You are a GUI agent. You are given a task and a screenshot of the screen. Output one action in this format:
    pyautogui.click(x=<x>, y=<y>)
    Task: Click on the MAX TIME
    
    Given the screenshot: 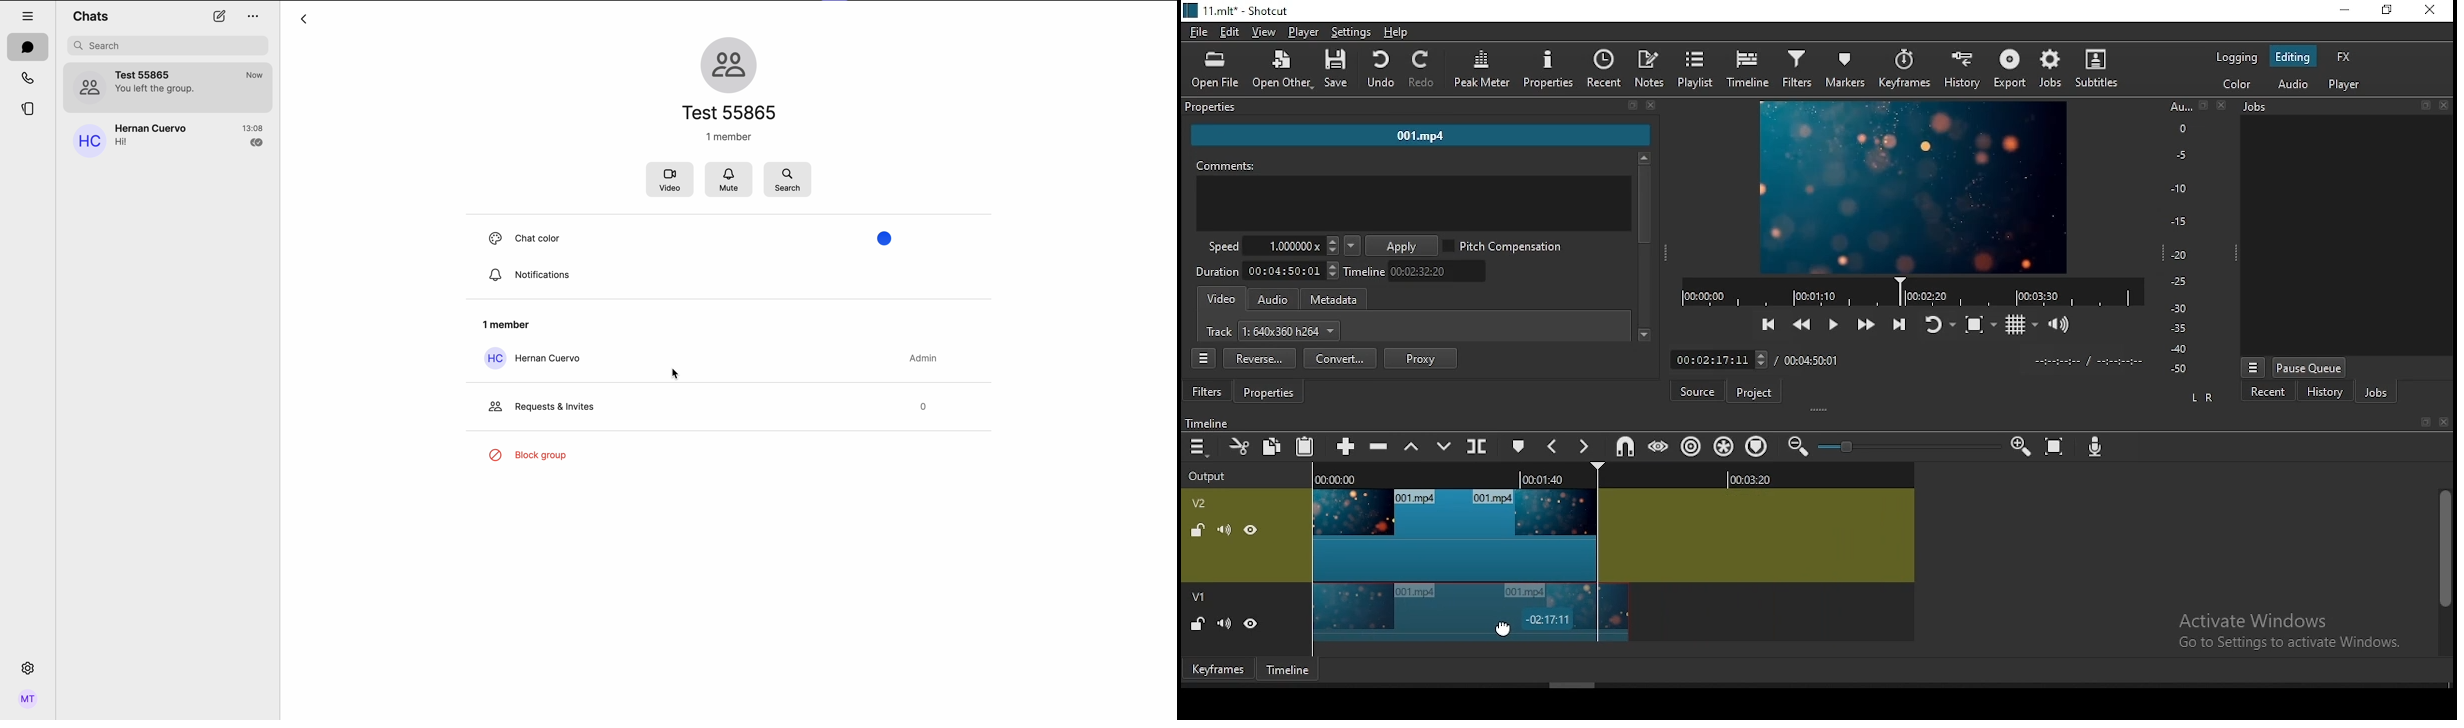 What is the action you would take?
    pyautogui.click(x=1812, y=360)
    